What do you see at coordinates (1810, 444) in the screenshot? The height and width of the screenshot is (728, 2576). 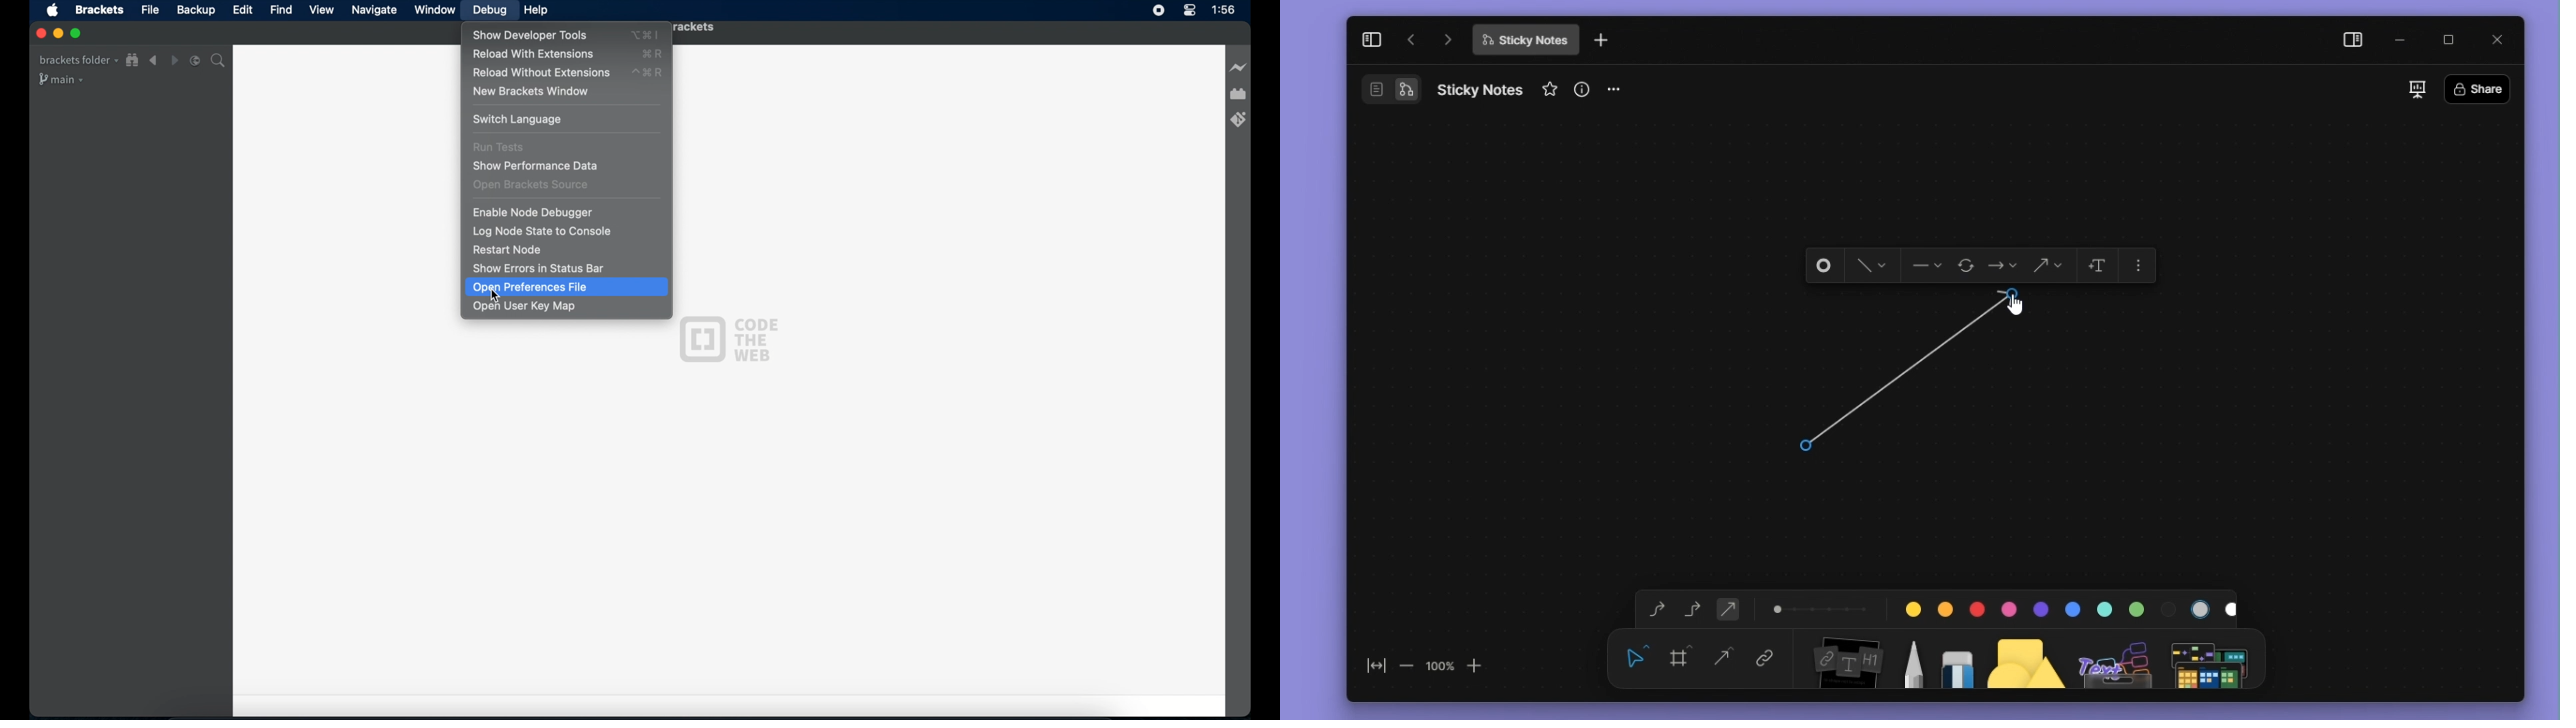 I see `mouse crosshair` at bounding box center [1810, 444].